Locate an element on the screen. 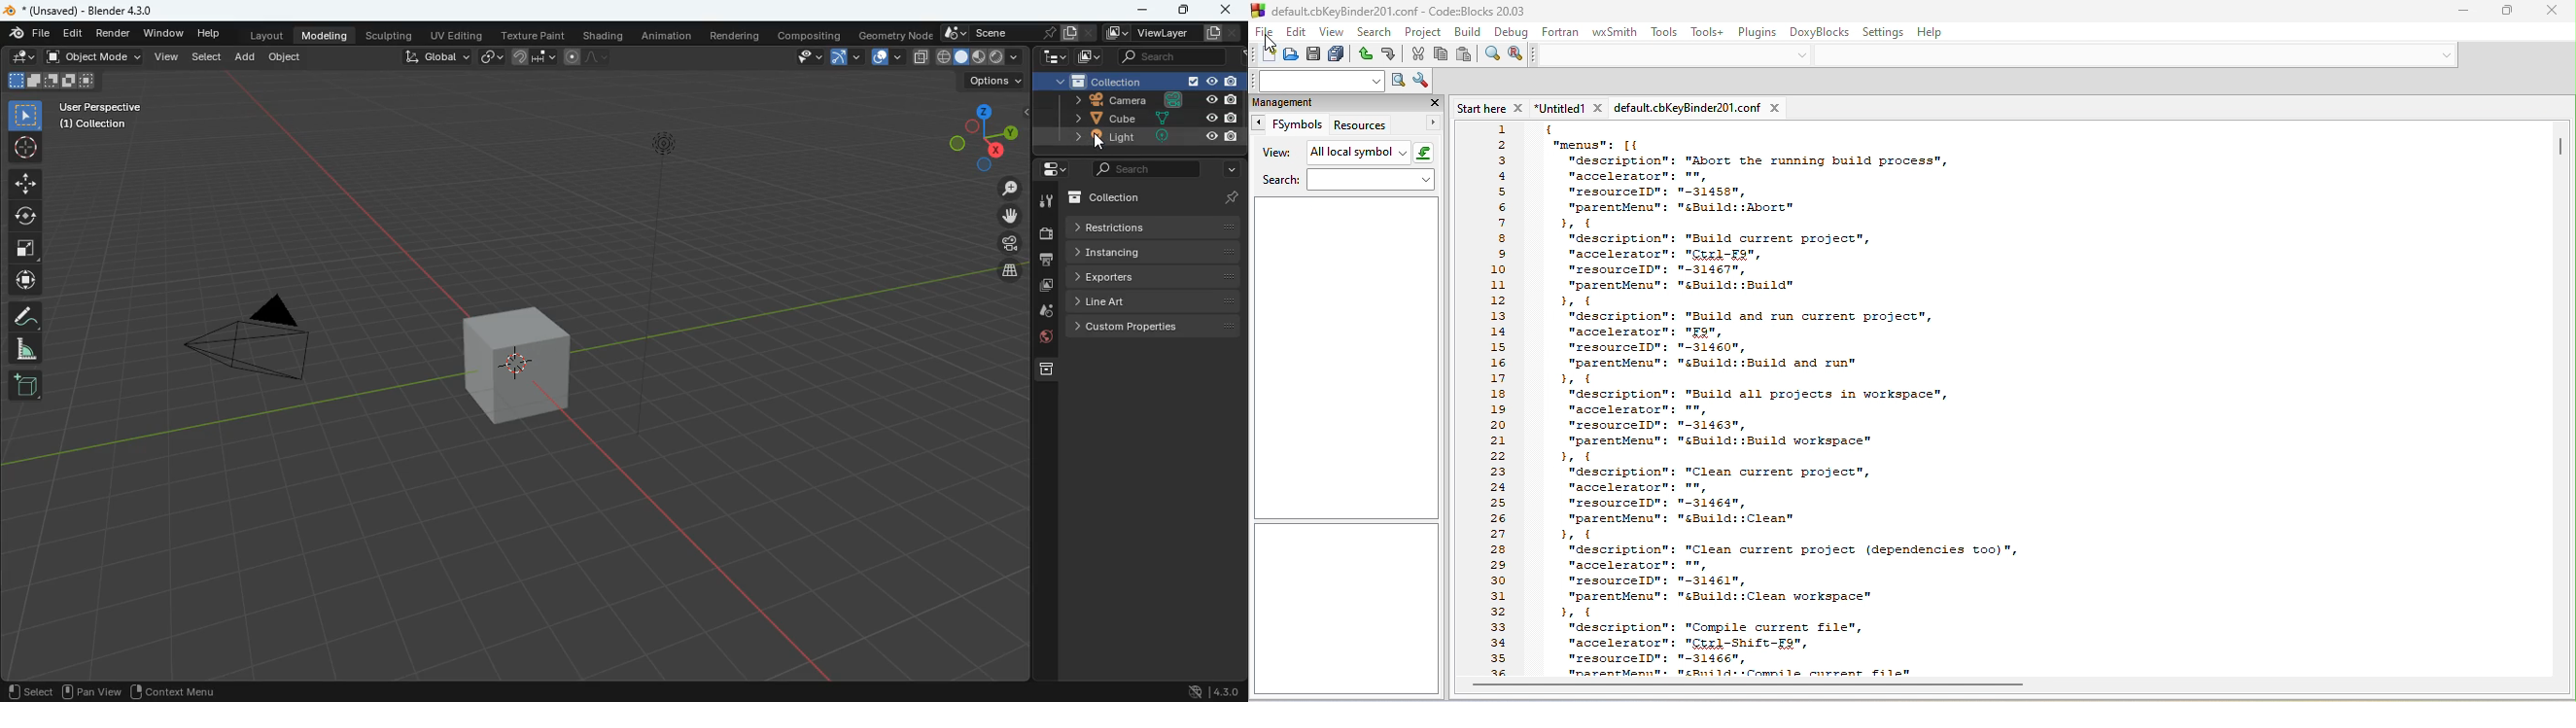 This screenshot has width=2576, height=728. save everything is located at coordinates (1338, 53).